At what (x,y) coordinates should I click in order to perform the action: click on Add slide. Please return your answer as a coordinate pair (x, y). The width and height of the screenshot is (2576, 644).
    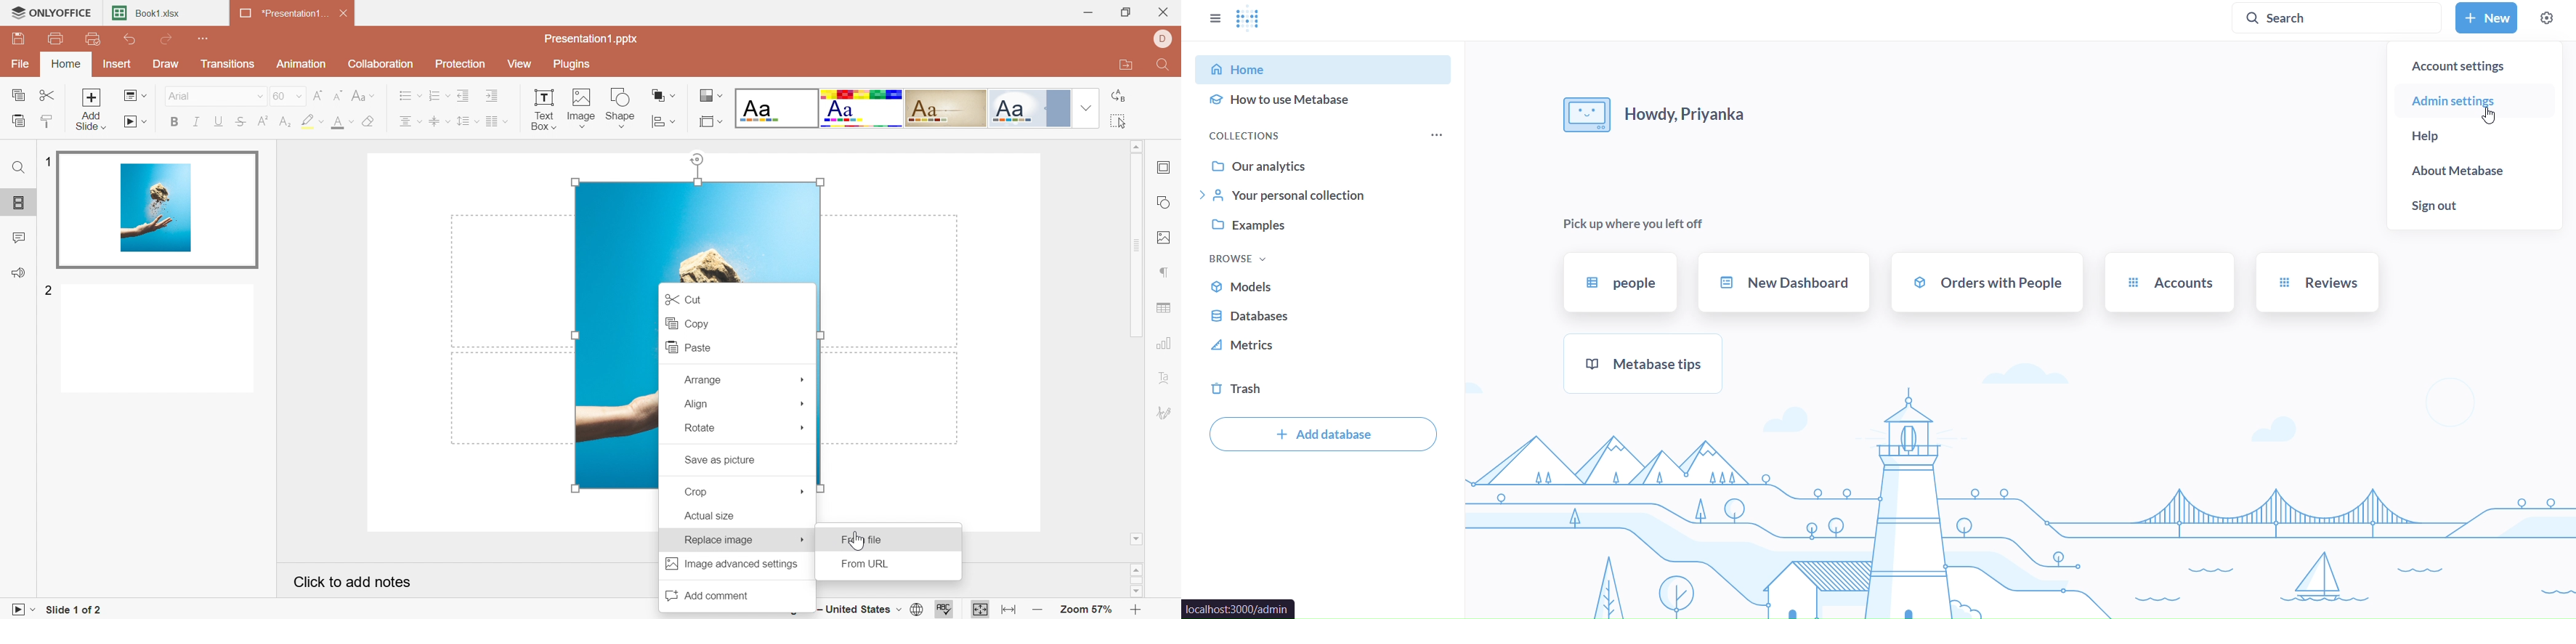
    Looking at the image, I should click on (91, 108).